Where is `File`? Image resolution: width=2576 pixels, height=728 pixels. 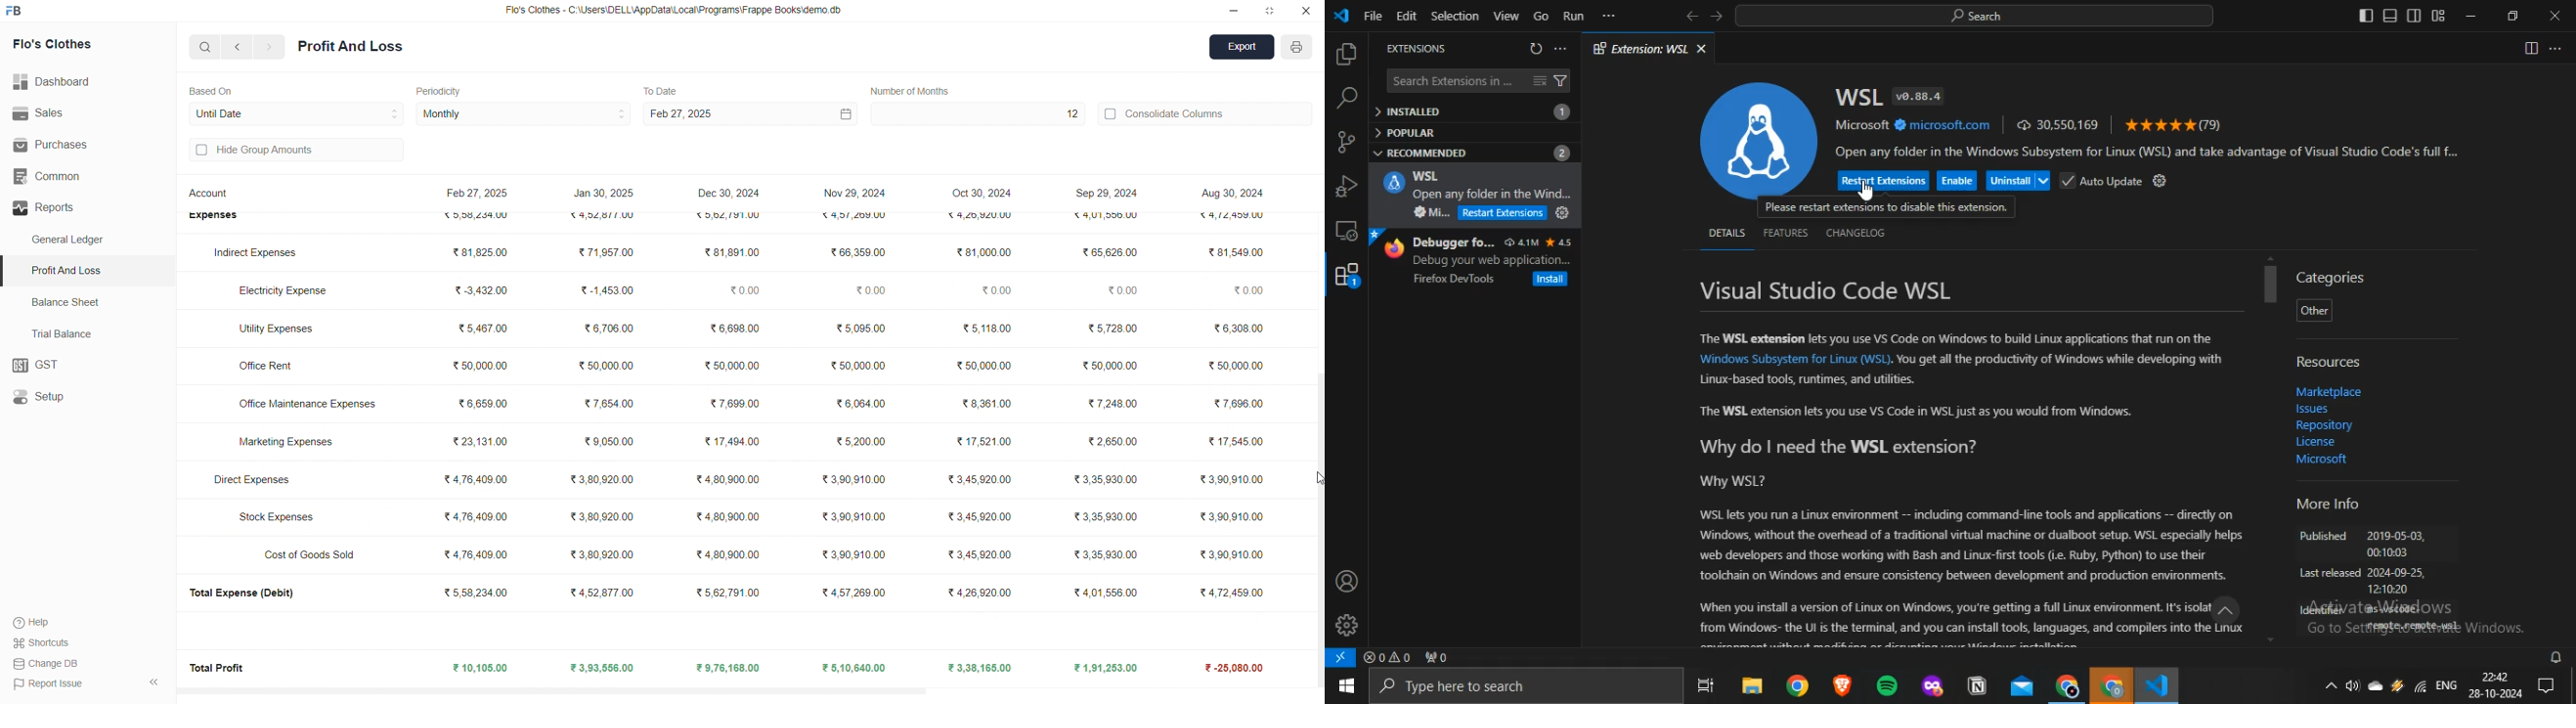
File is located at coordinates (1373, 16).